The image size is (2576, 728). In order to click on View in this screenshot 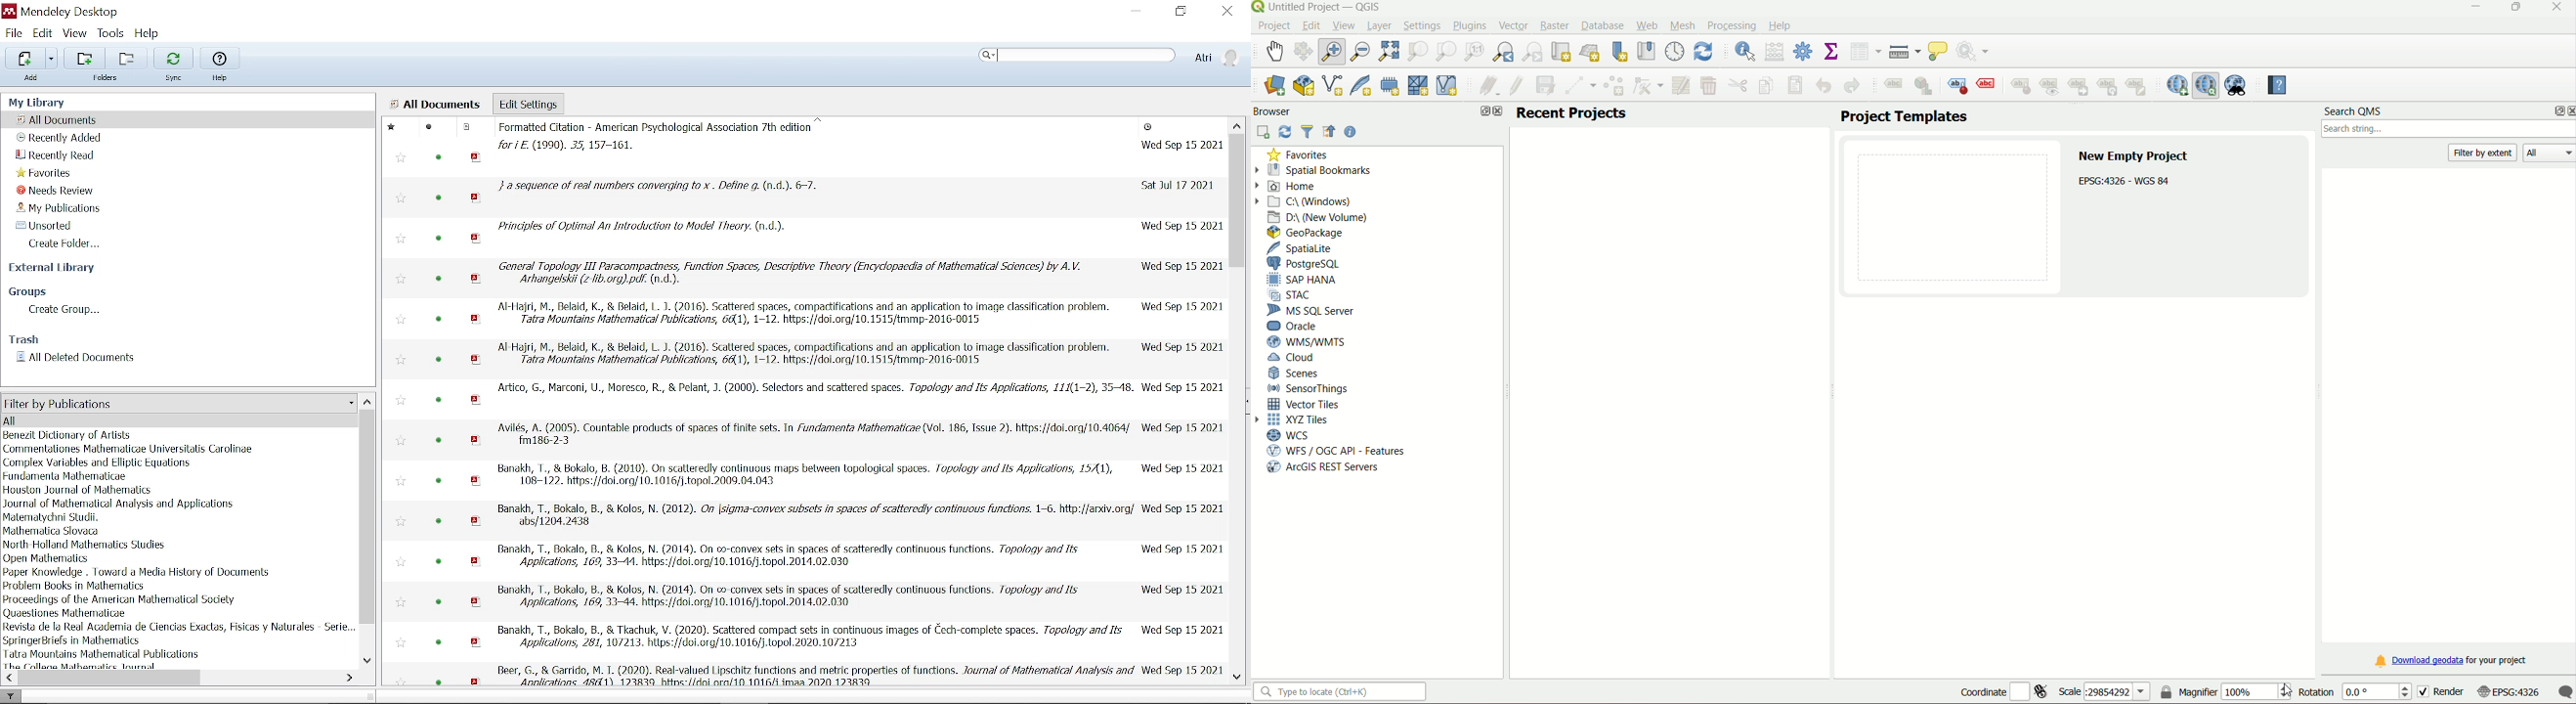, I will do `click(1342, 25)`.